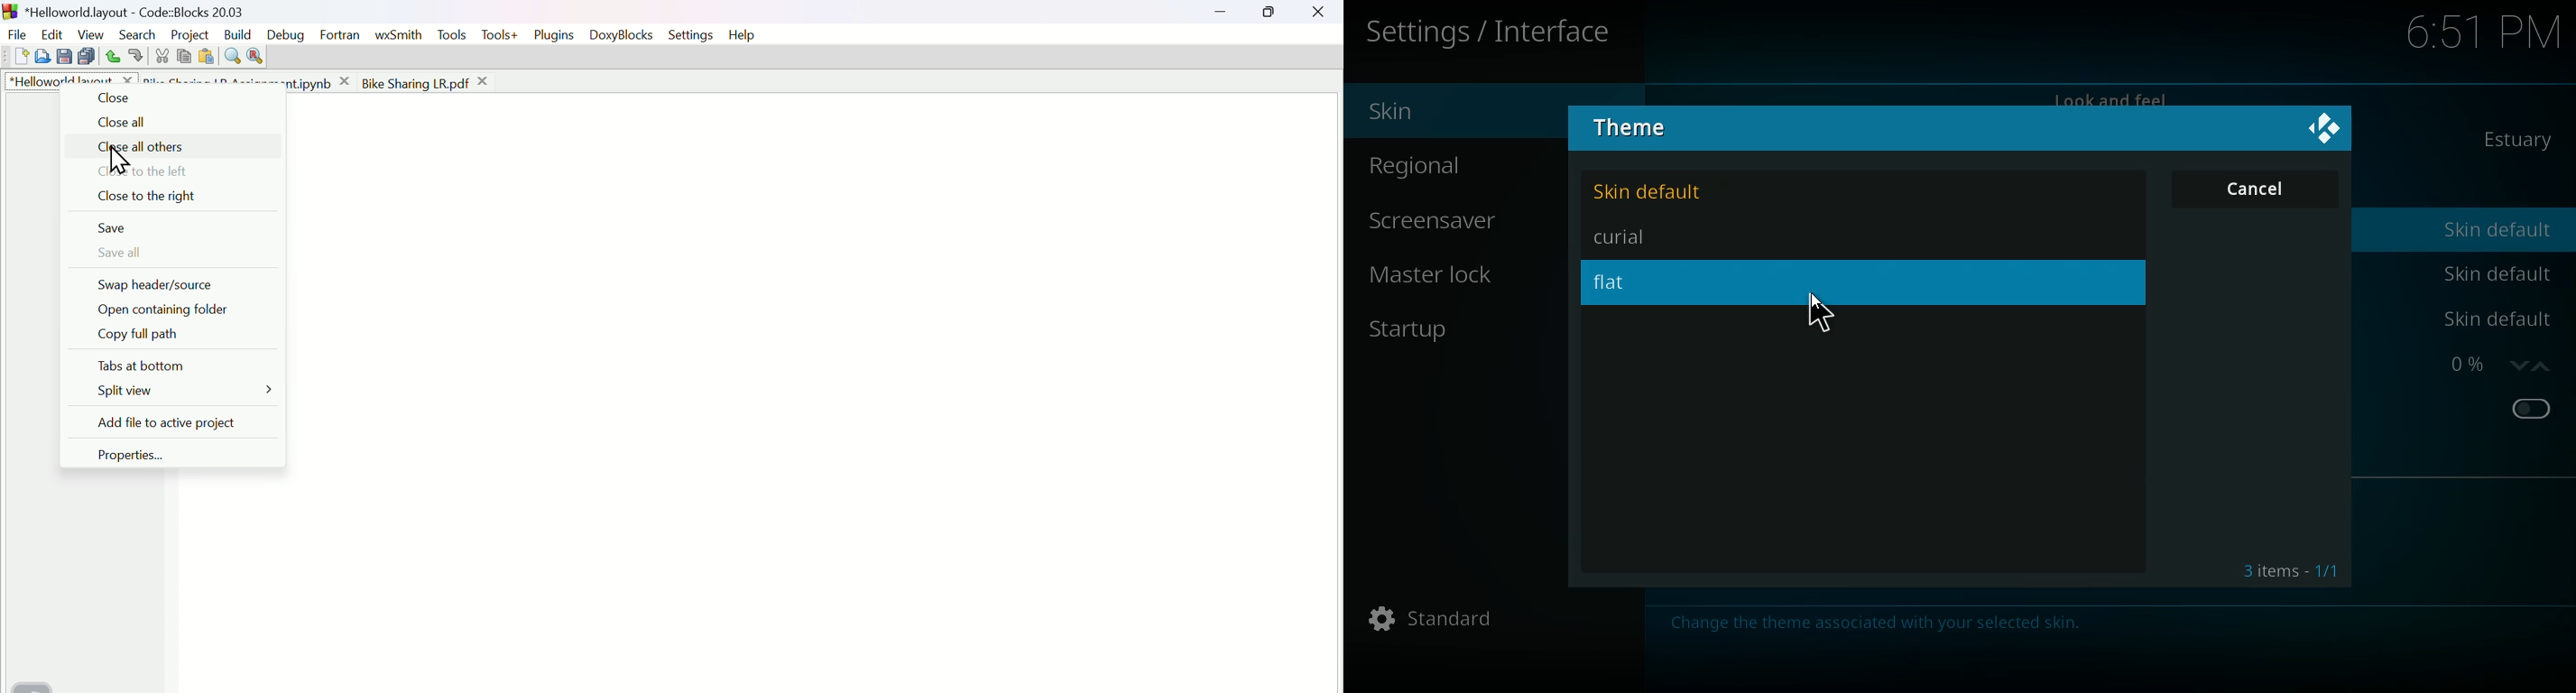 This screenshot has width=2576, height=700. What do you see at coordinates (2493, 319) in the screenshot?
I see `skin default` at bounding box center [2493, 319].